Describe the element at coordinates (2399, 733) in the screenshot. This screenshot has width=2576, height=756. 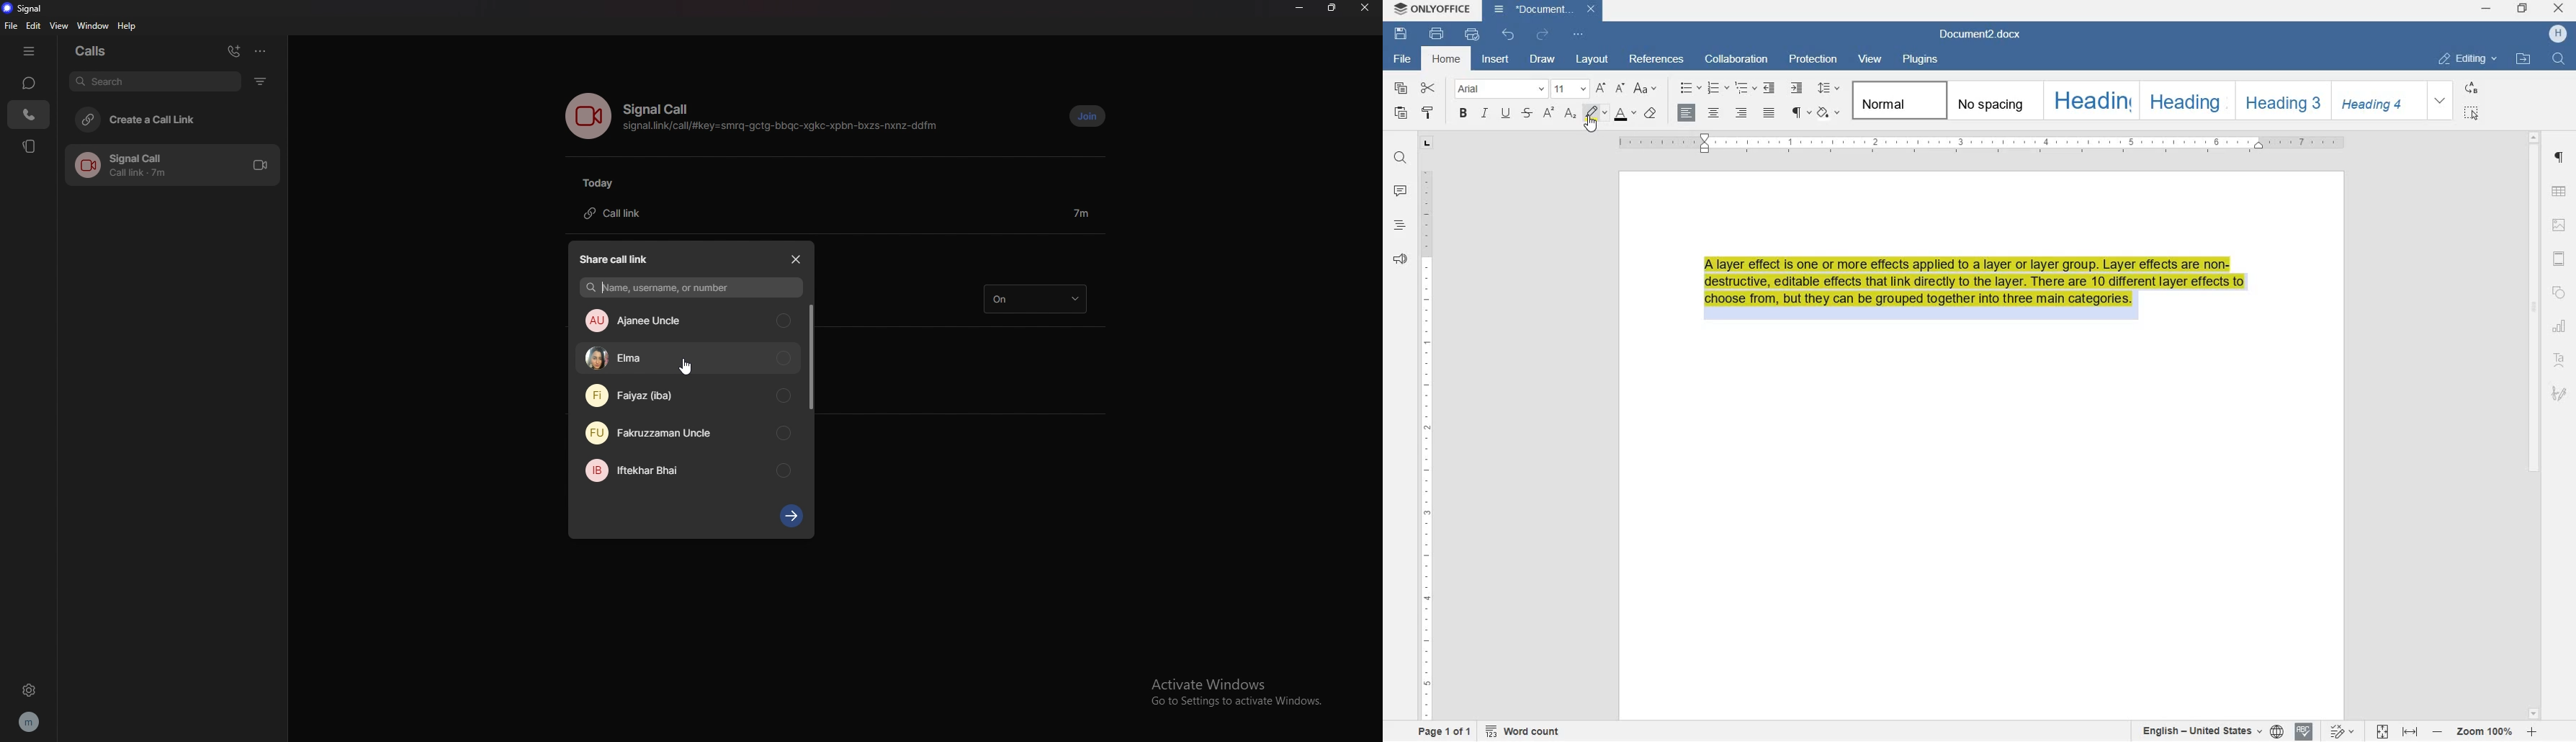
I see `FIT TO PAGE OR WIDTH` at that location.